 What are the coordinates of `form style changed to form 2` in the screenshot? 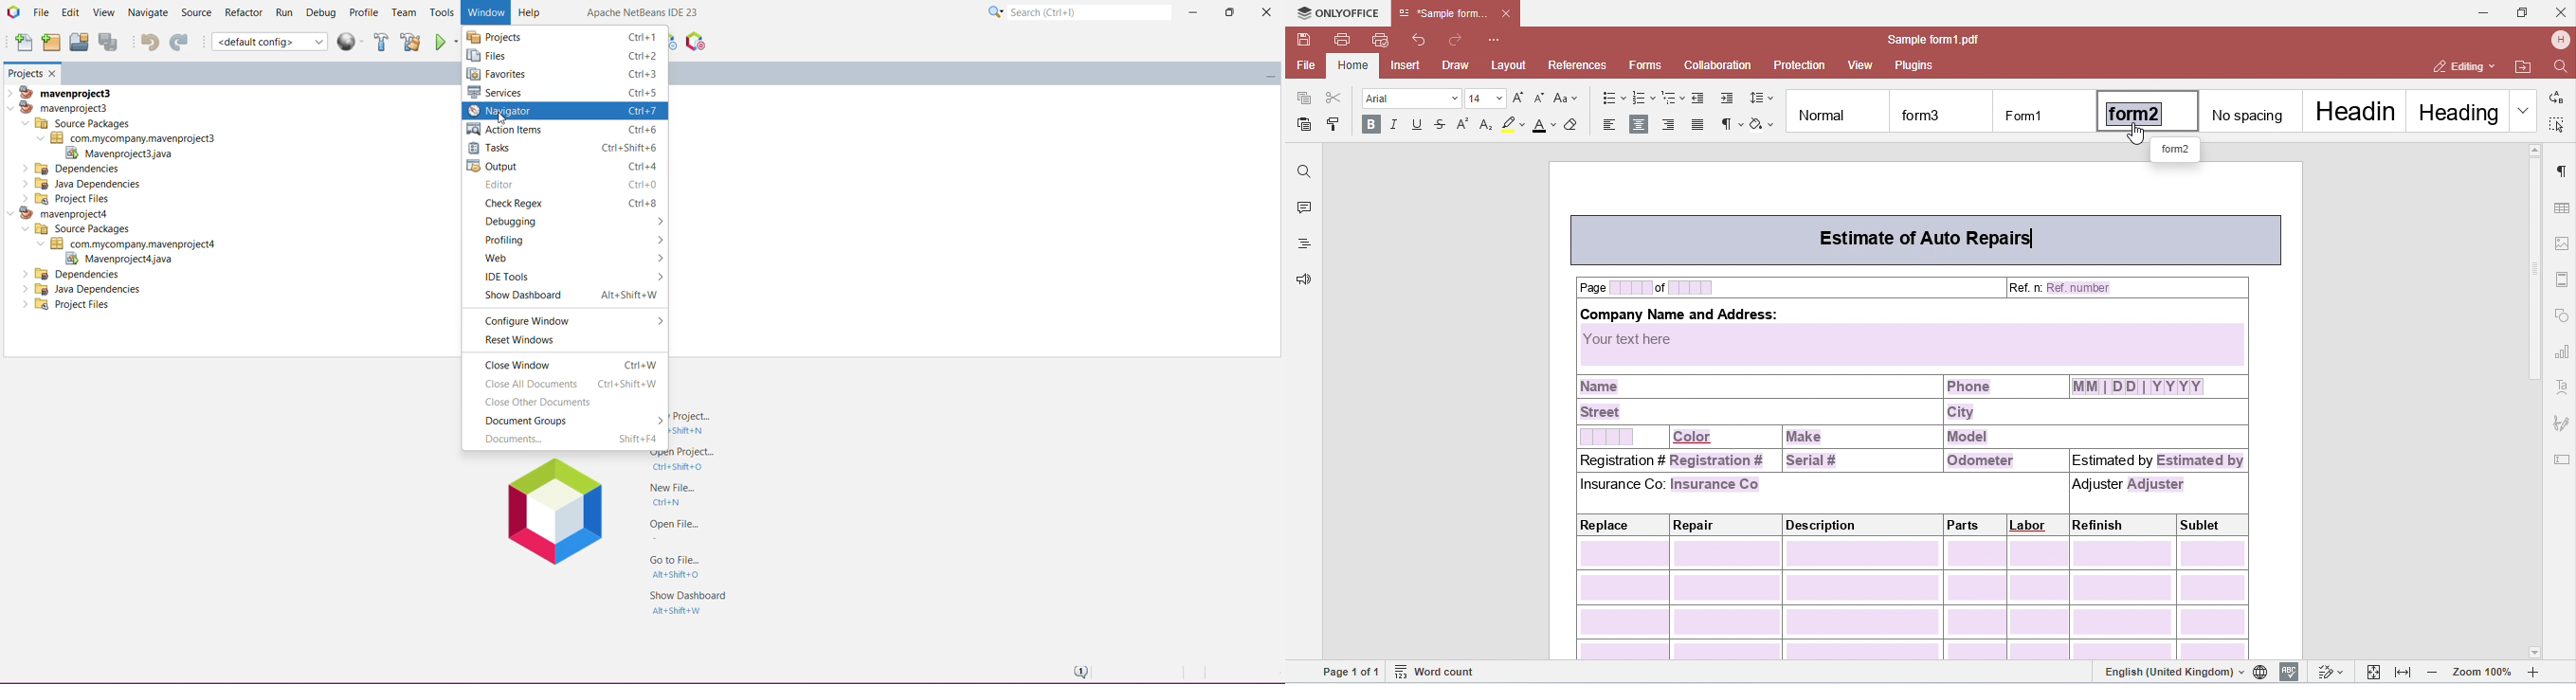 It's located at (1923, 432).